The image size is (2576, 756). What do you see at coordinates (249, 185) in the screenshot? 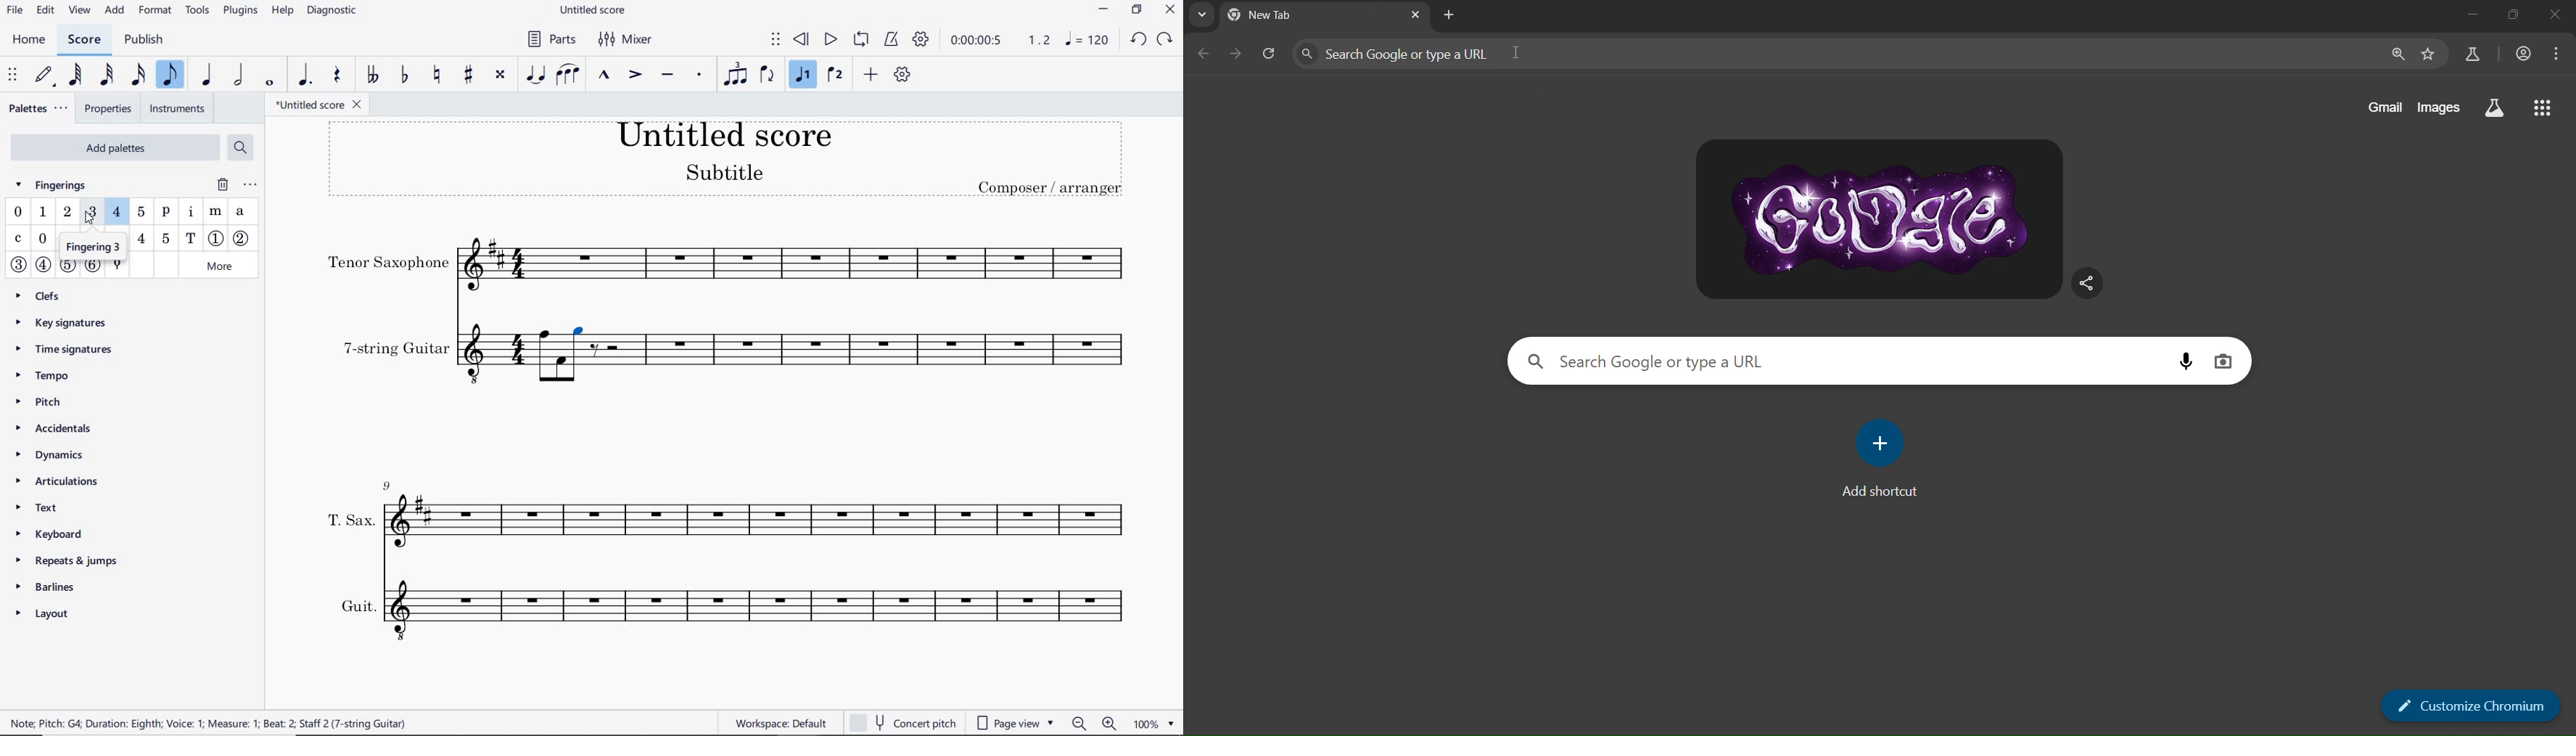
I see `ellipsis` at bounding box center [249, 185].